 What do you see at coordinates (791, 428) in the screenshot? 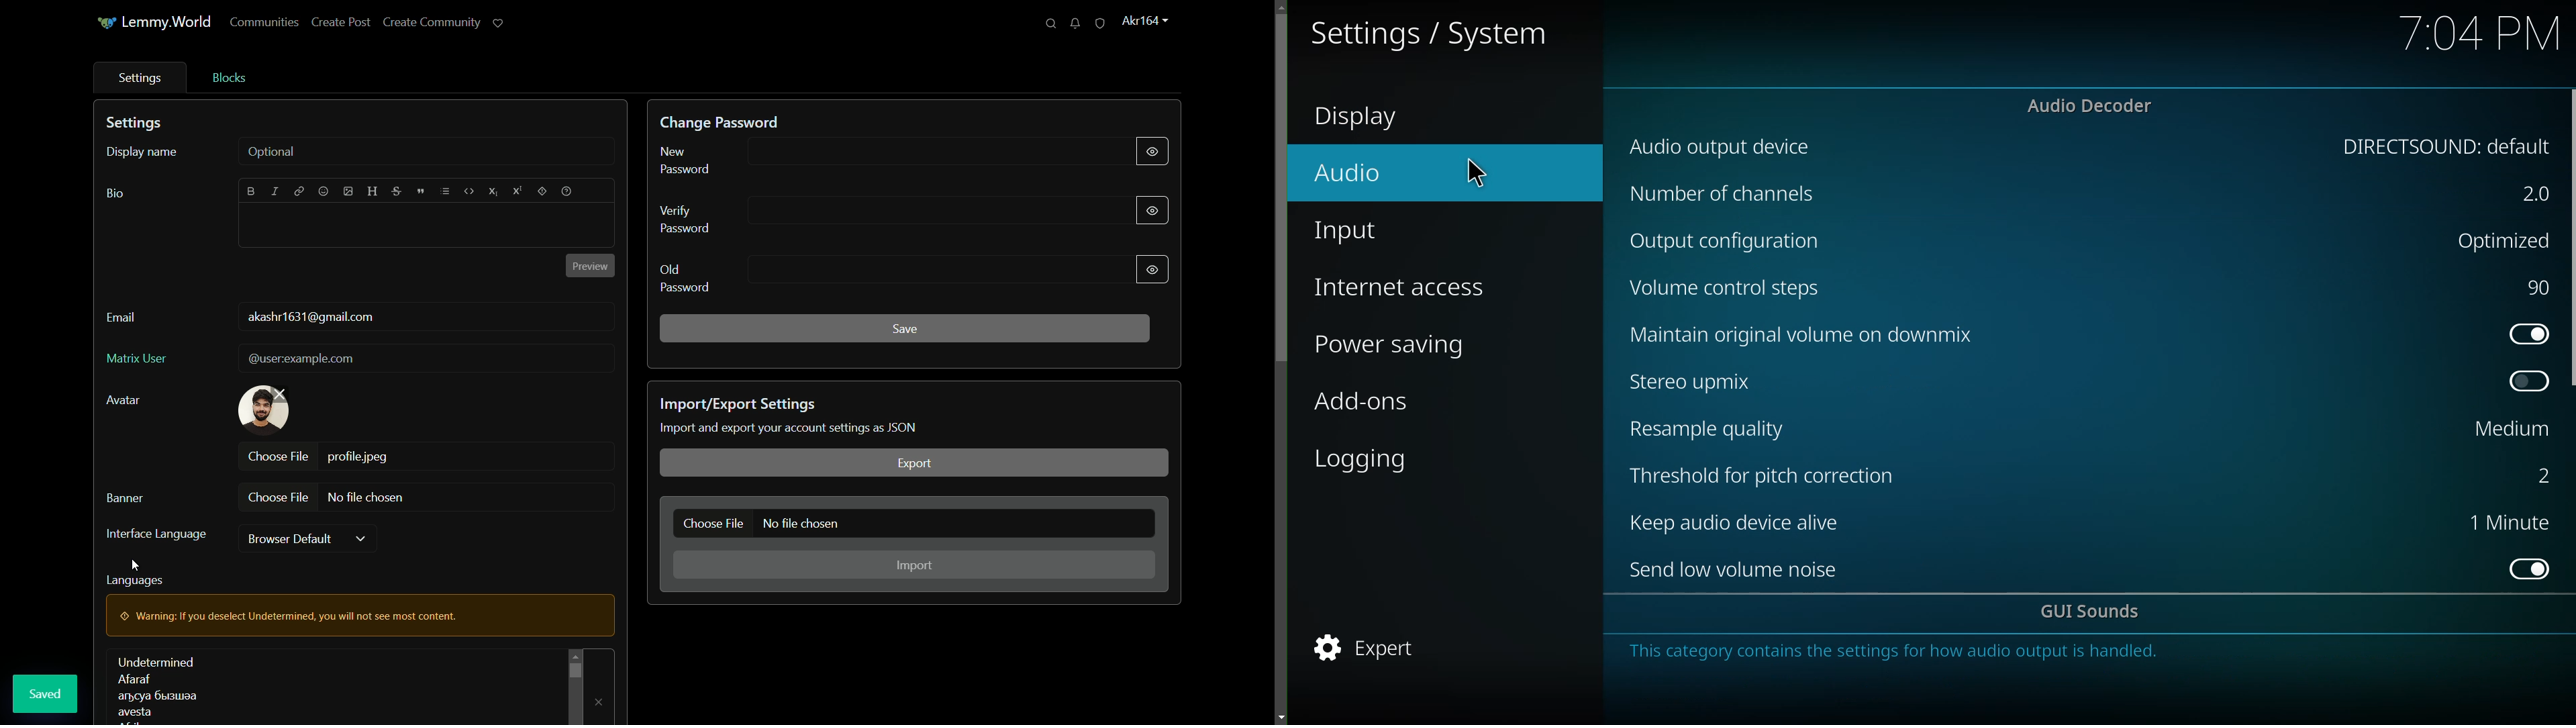
I see `text` at bounding box center [791, 428].